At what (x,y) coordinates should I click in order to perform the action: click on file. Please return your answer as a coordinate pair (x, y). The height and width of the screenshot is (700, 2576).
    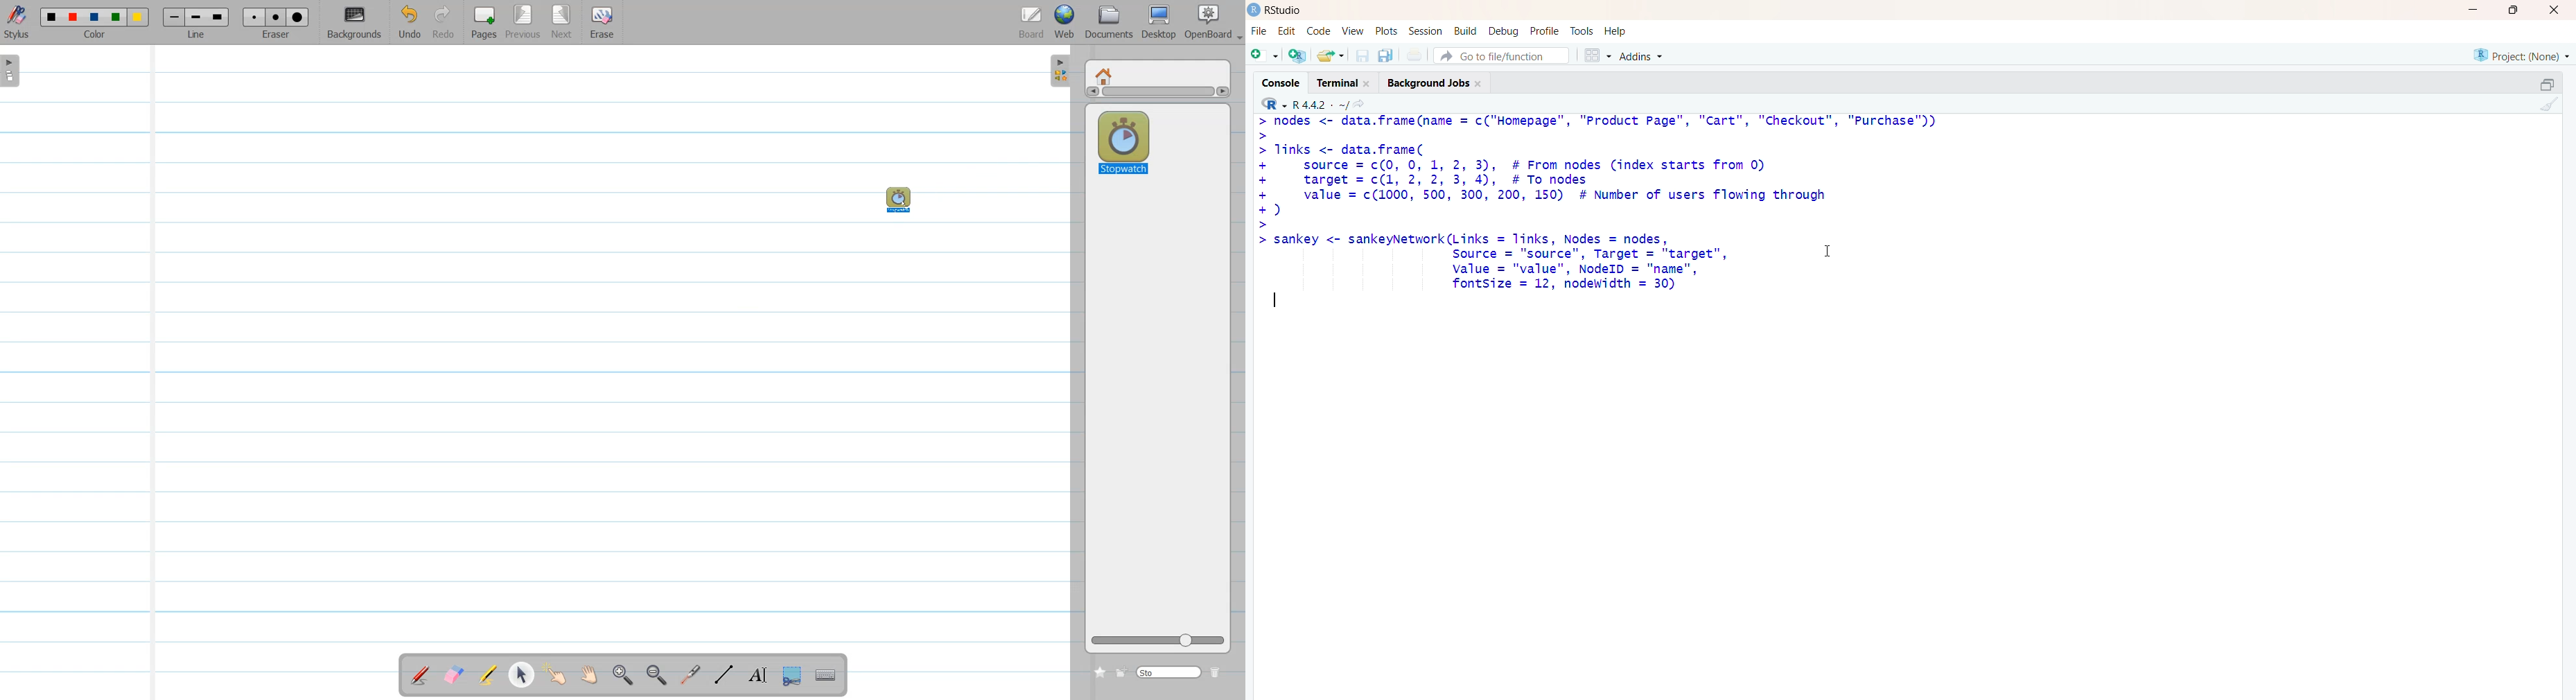
    Looking at the image, I should click on (1259, 28).